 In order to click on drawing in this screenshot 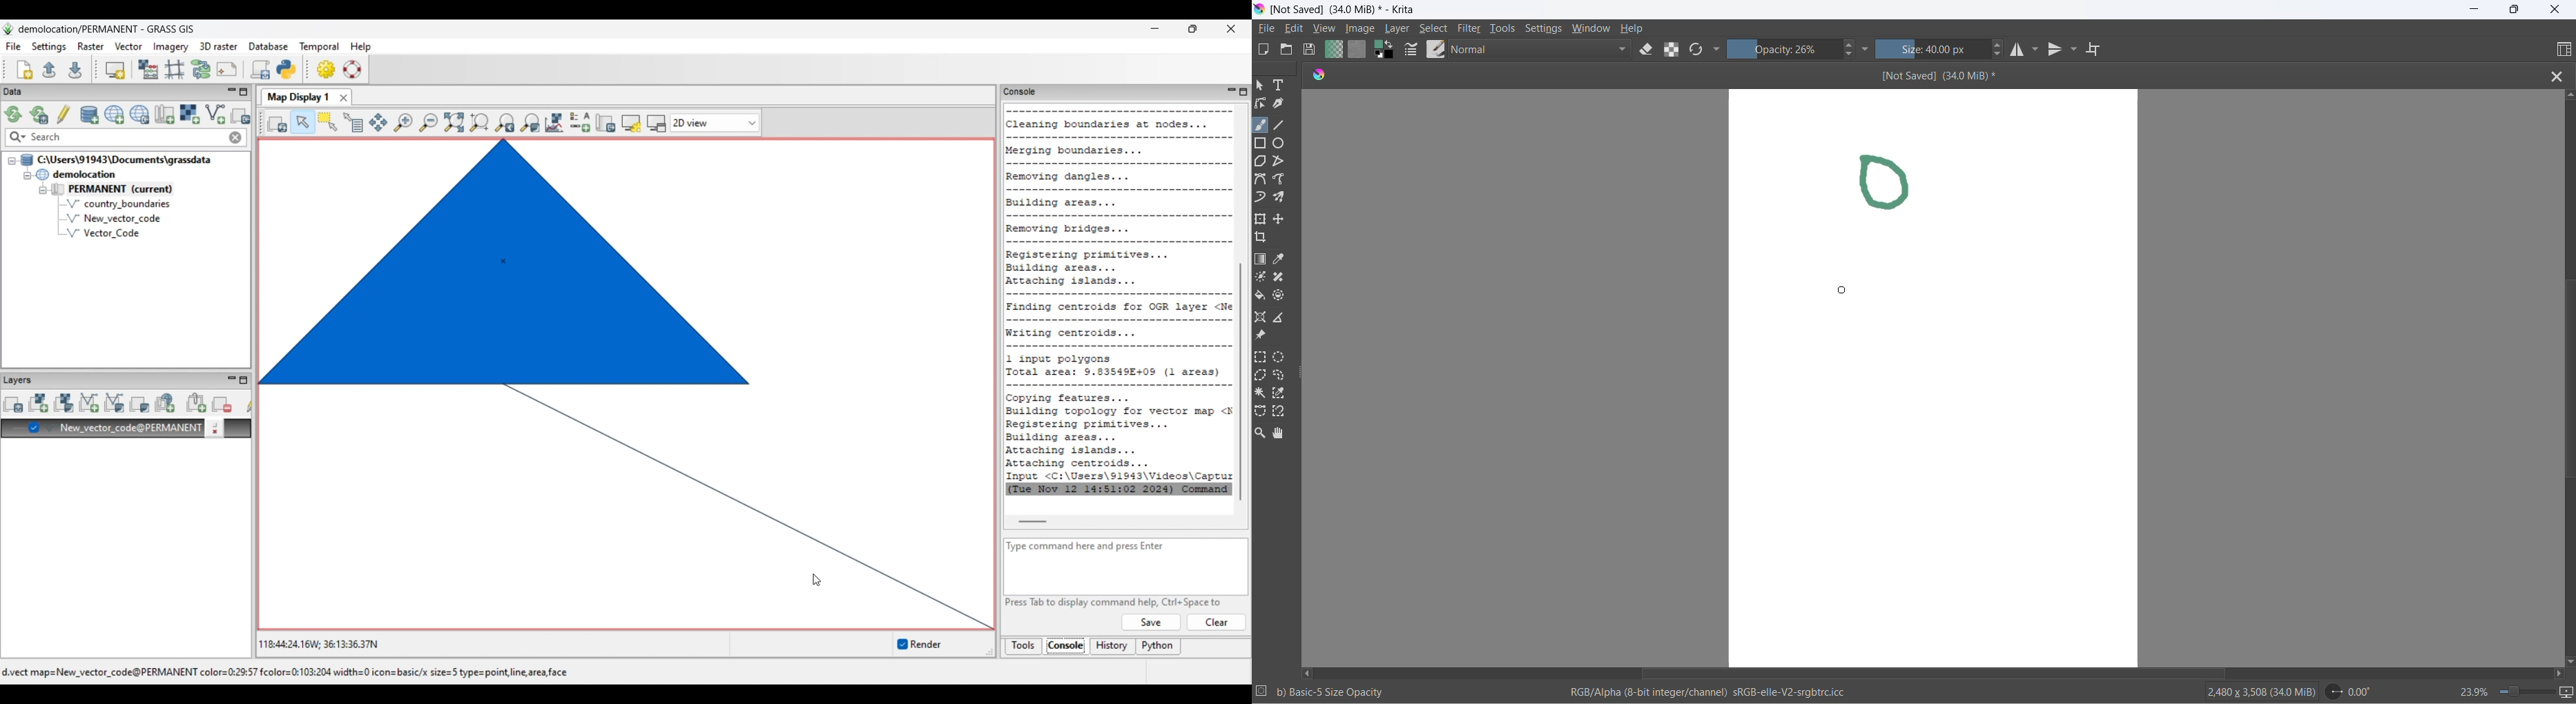, I will do `click(1898, 184)`.